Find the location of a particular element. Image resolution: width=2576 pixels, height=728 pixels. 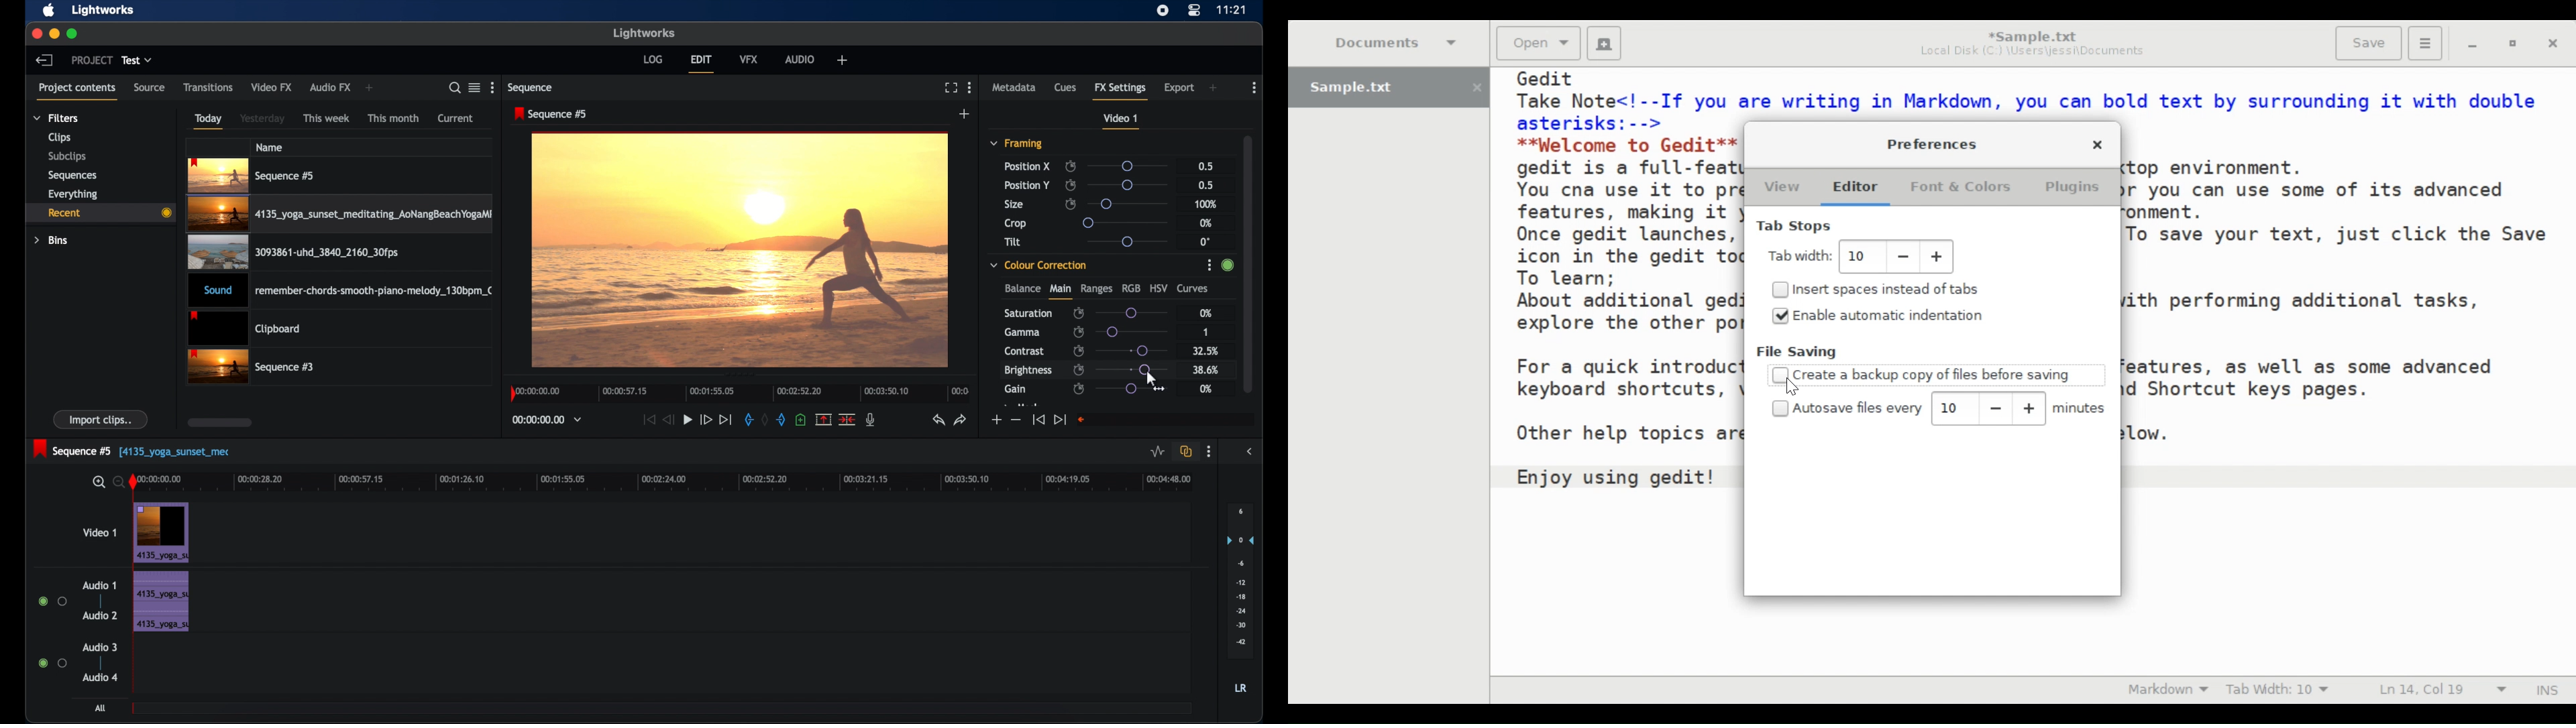

Plugins is located at coordinates (2074, 187).